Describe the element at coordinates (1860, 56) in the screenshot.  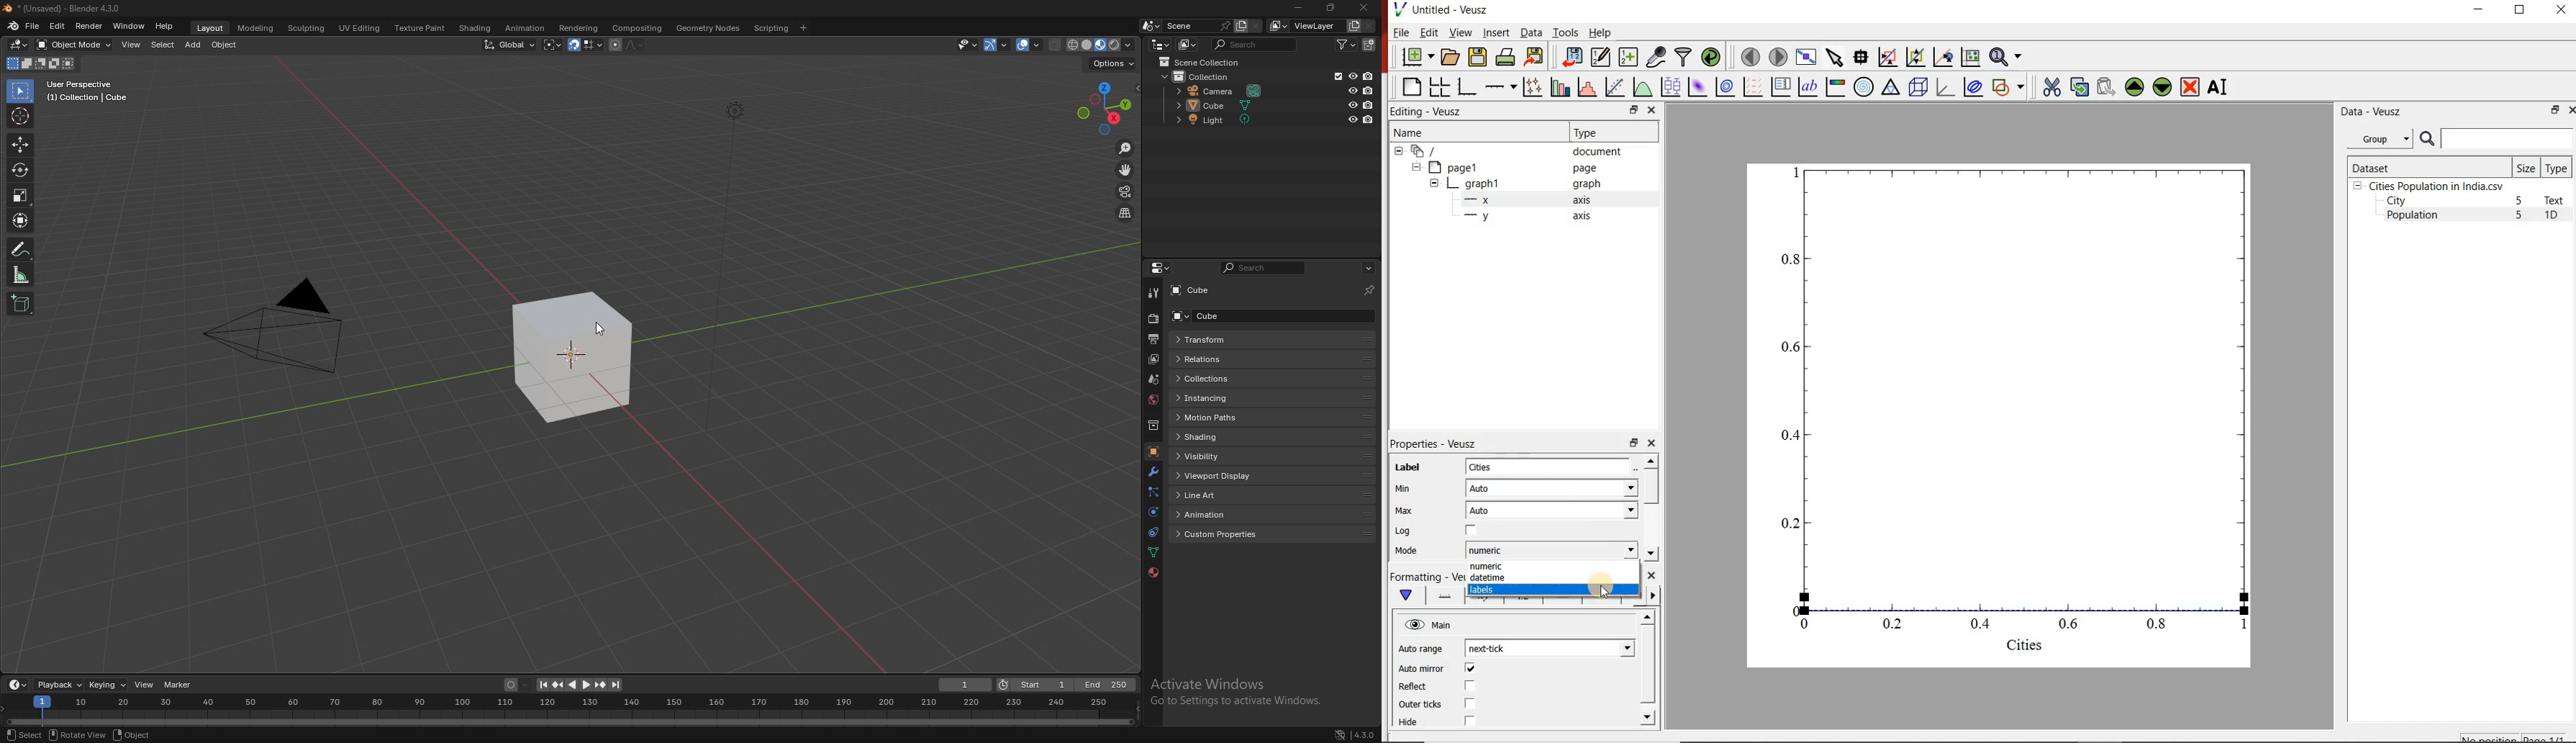
I see `read data points on the graph` at that location.